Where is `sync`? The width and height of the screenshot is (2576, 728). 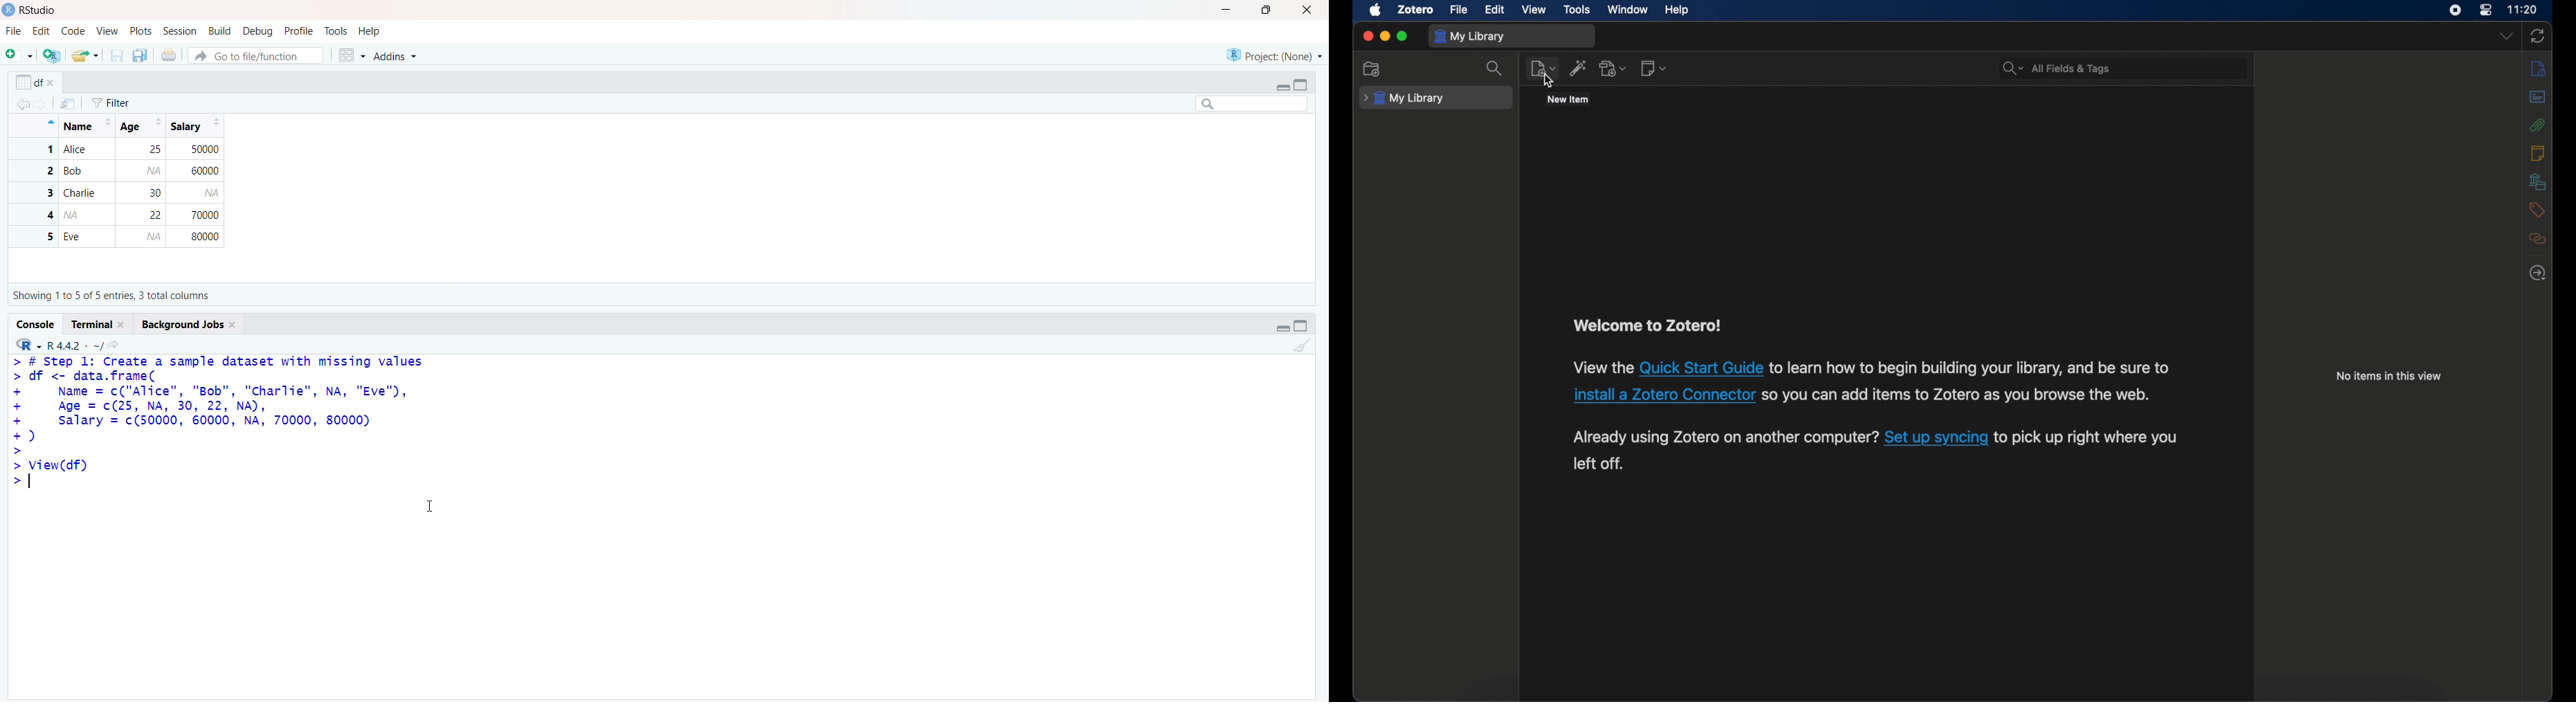
sync is located at coordinates (2538, 36).